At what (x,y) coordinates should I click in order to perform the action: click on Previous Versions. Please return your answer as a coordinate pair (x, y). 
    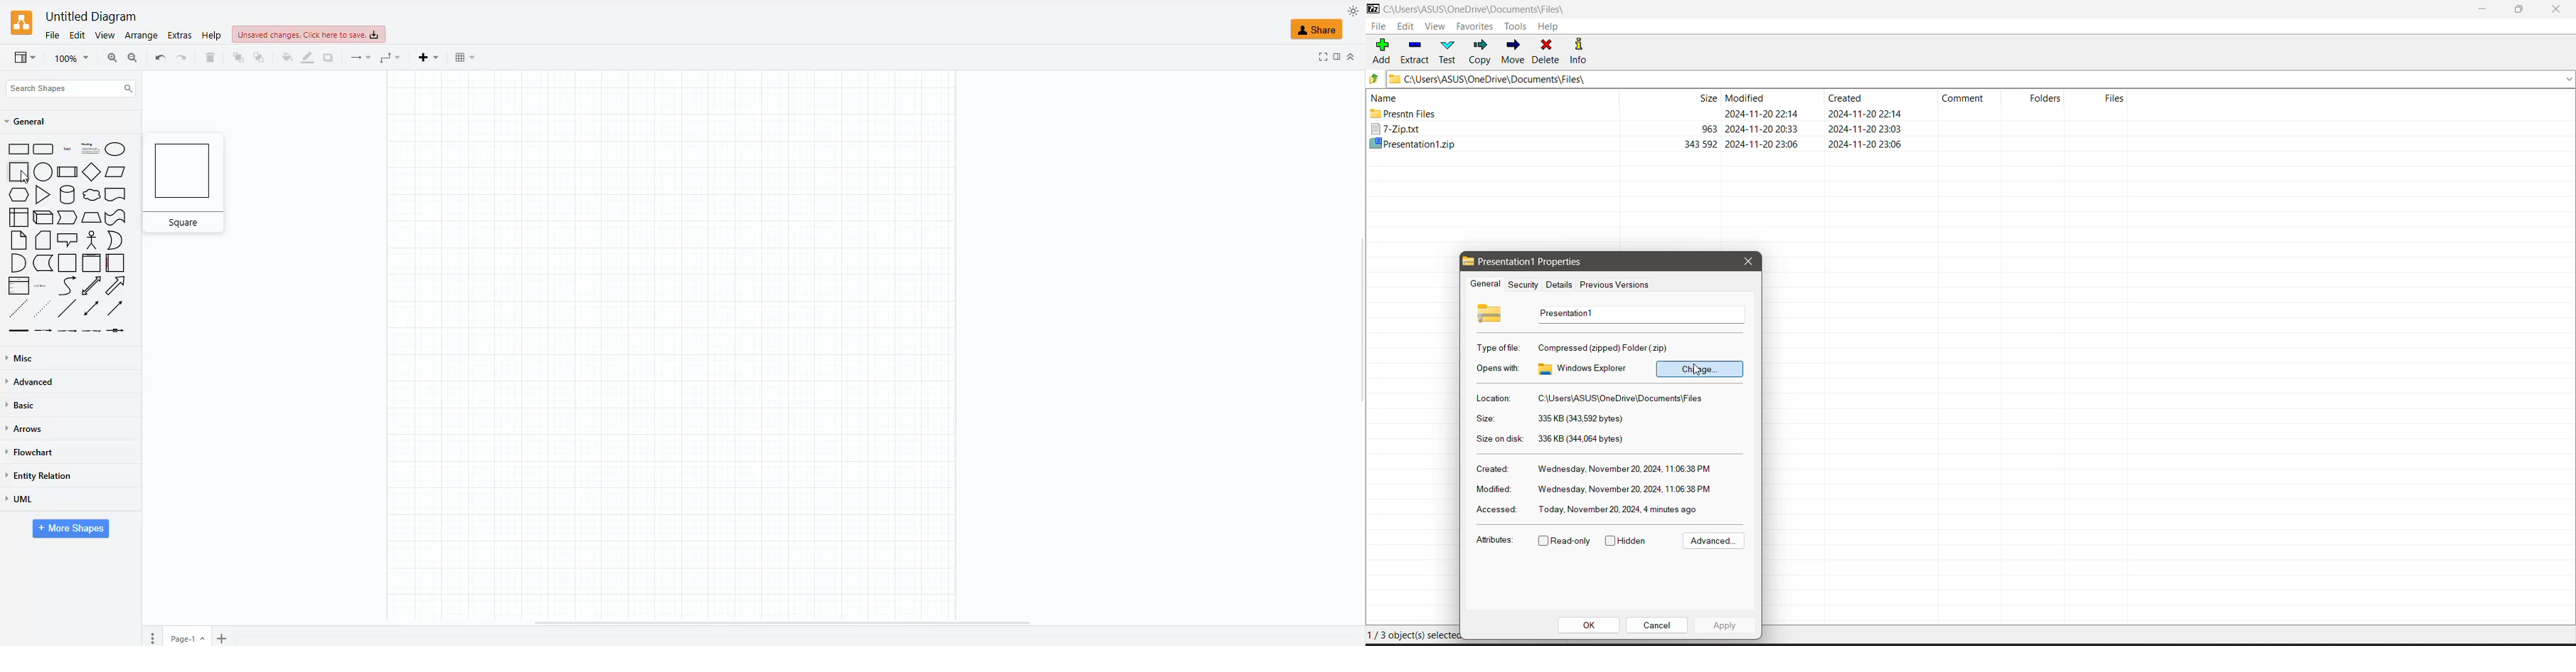
    Looking at the image, I should click on (1615, 286).